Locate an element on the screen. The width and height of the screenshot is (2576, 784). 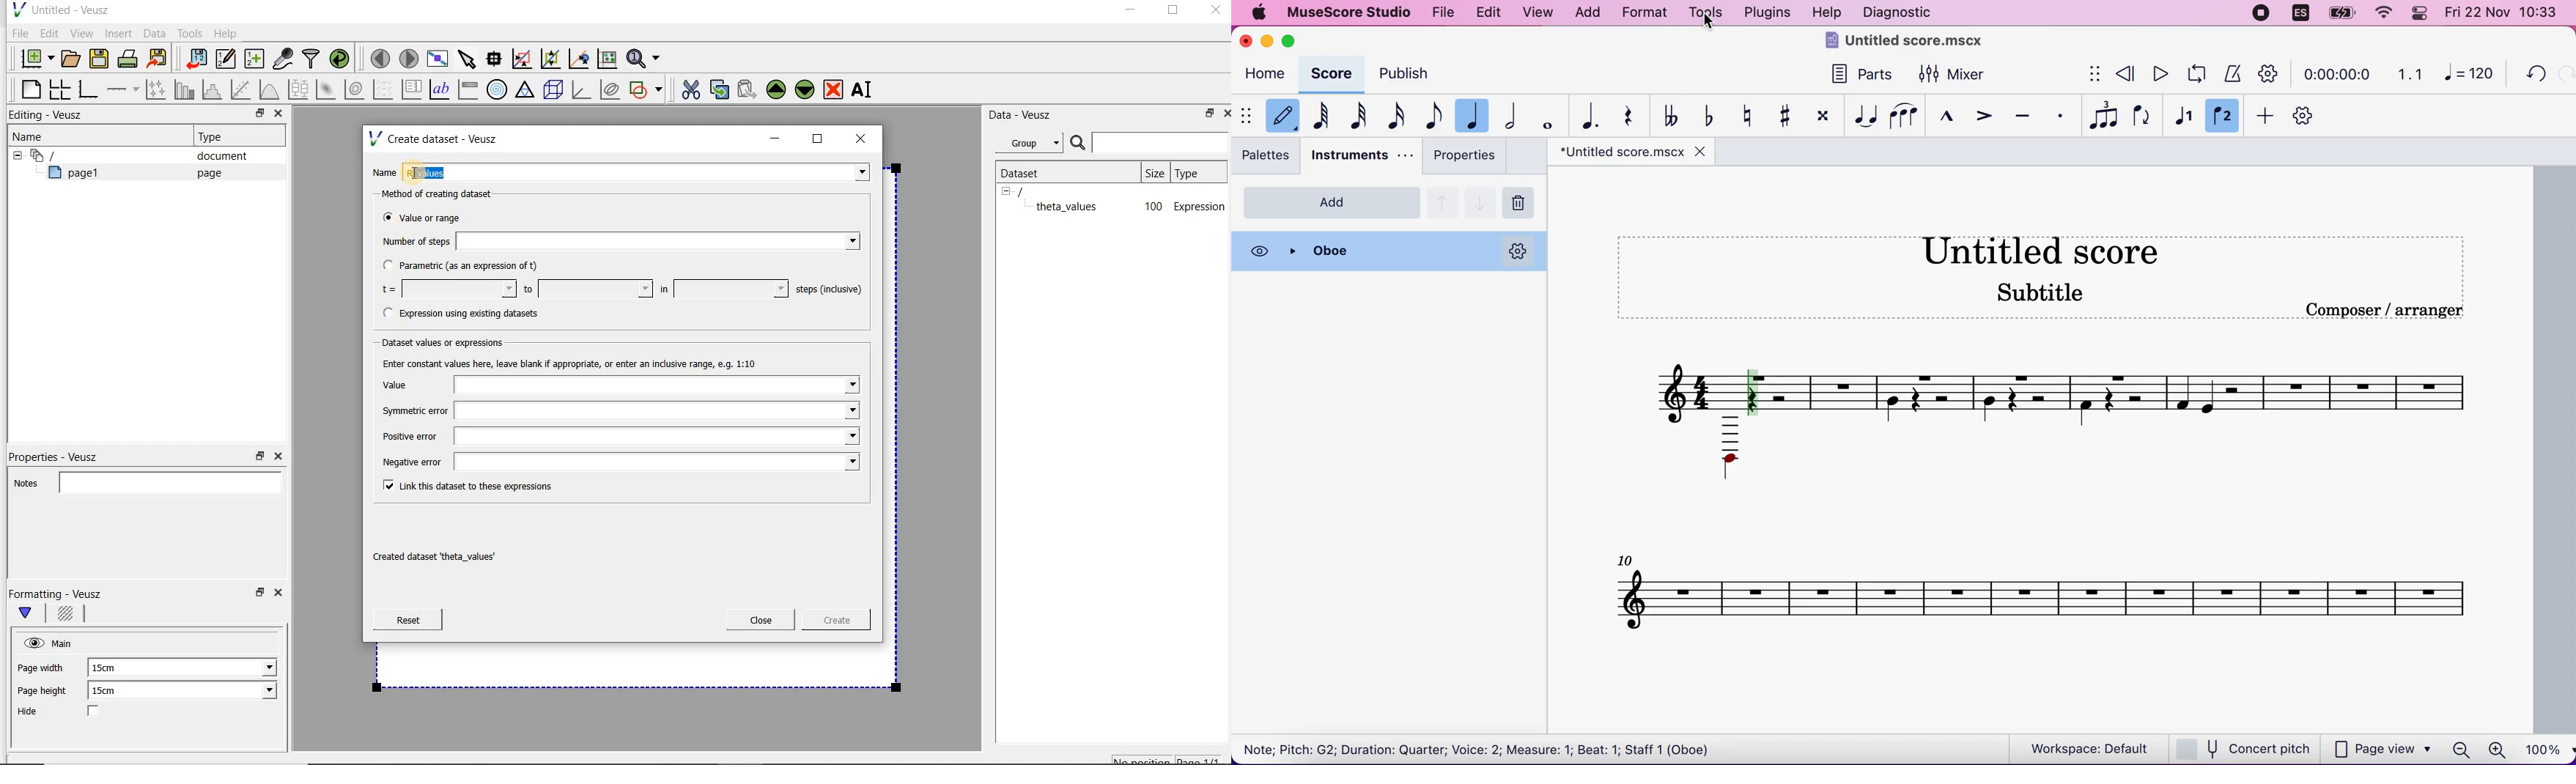
page view is located at coordinates (2384, 748).